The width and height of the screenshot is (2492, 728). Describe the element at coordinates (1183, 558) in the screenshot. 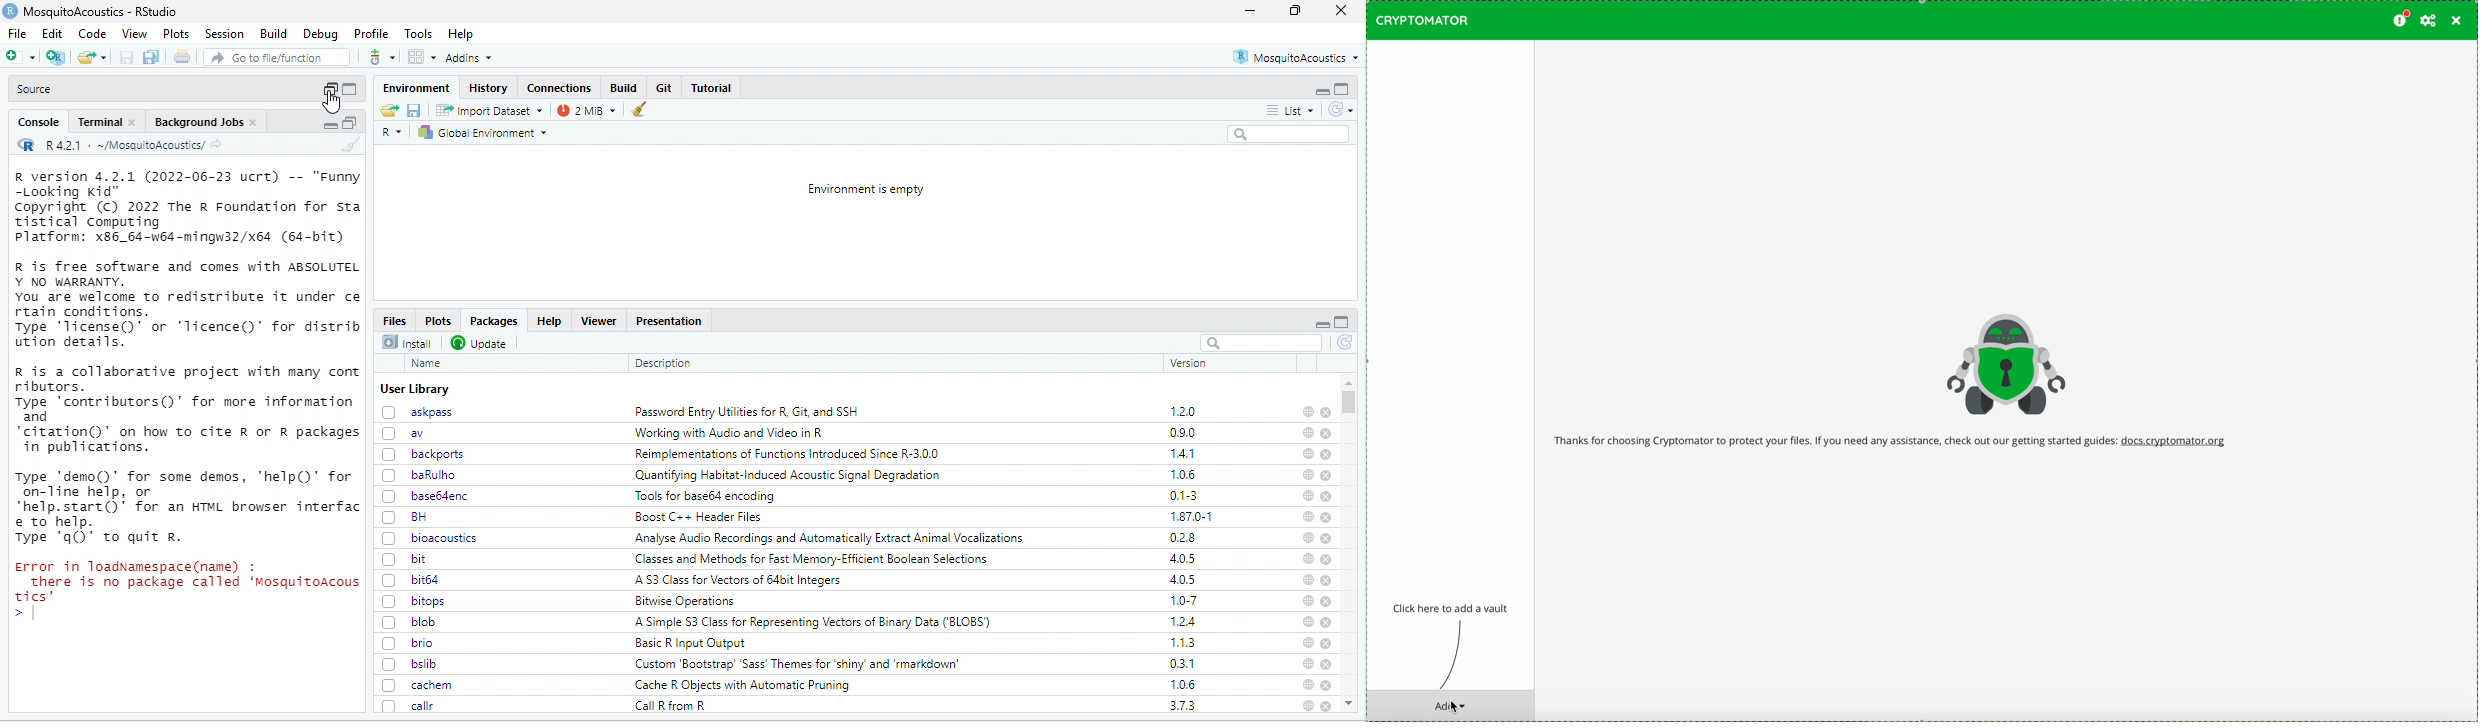

I see `4.0.5` at that location.